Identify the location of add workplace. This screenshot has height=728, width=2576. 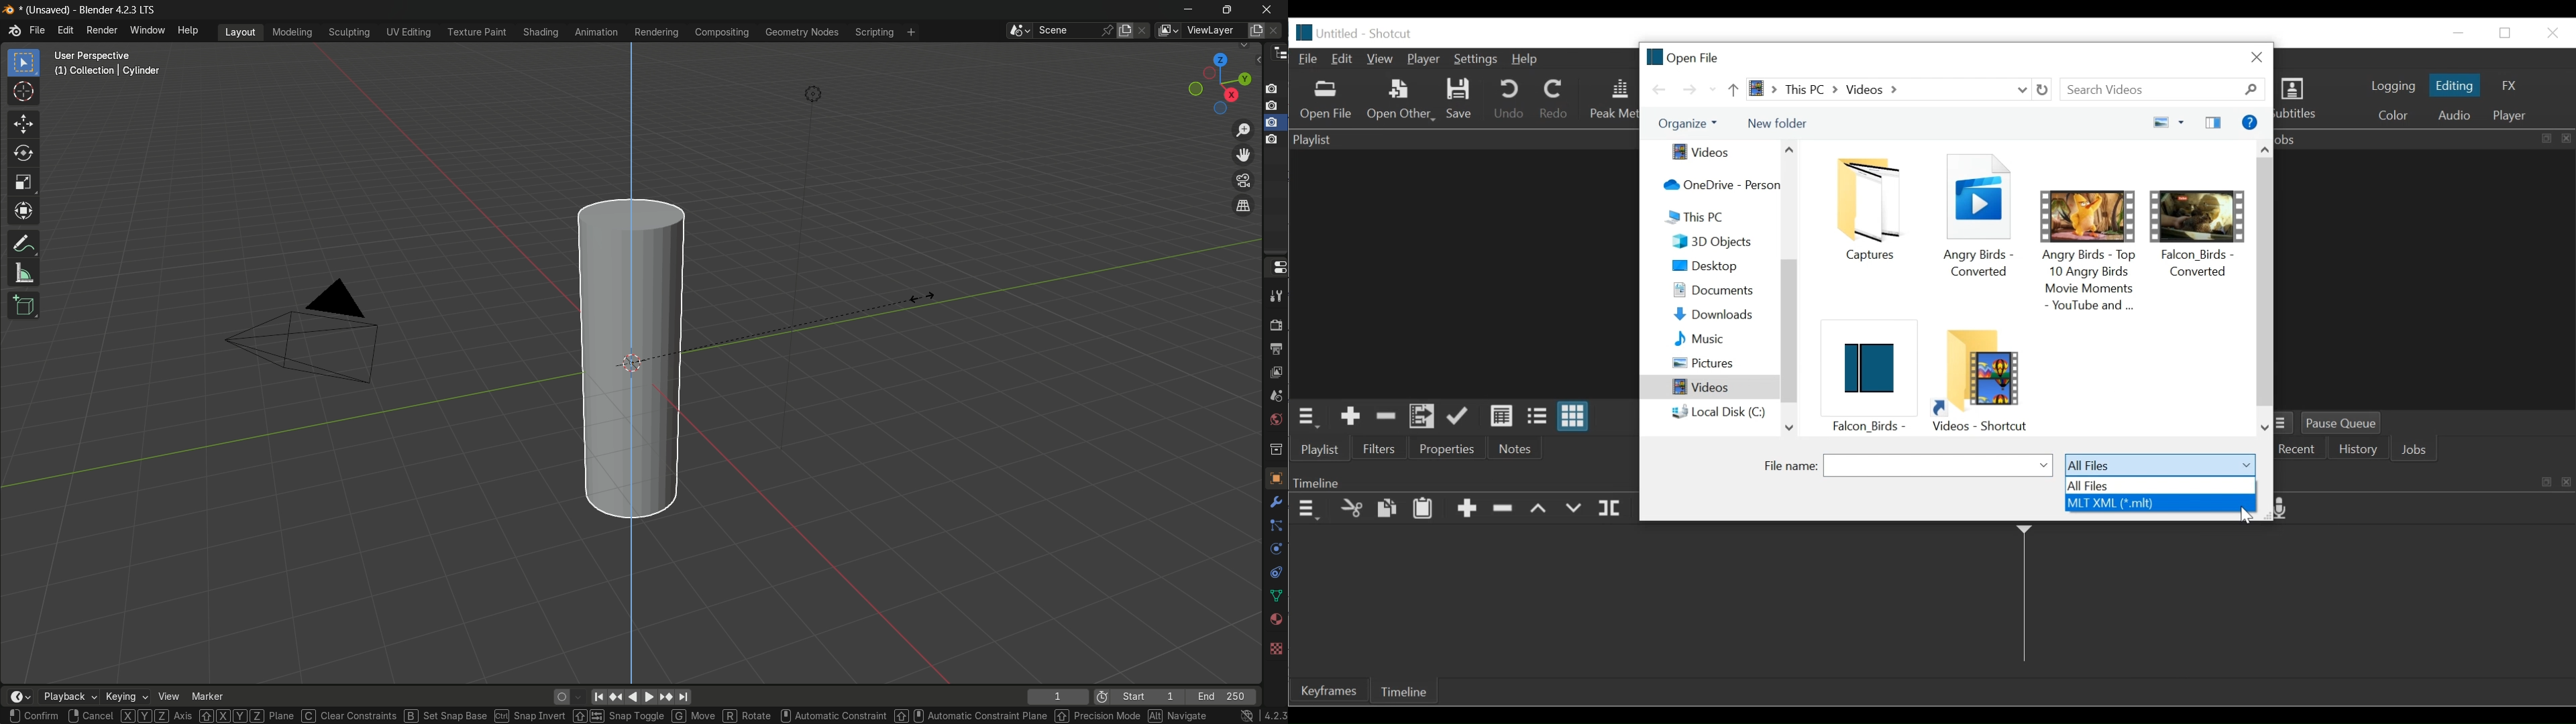
(913, 32).